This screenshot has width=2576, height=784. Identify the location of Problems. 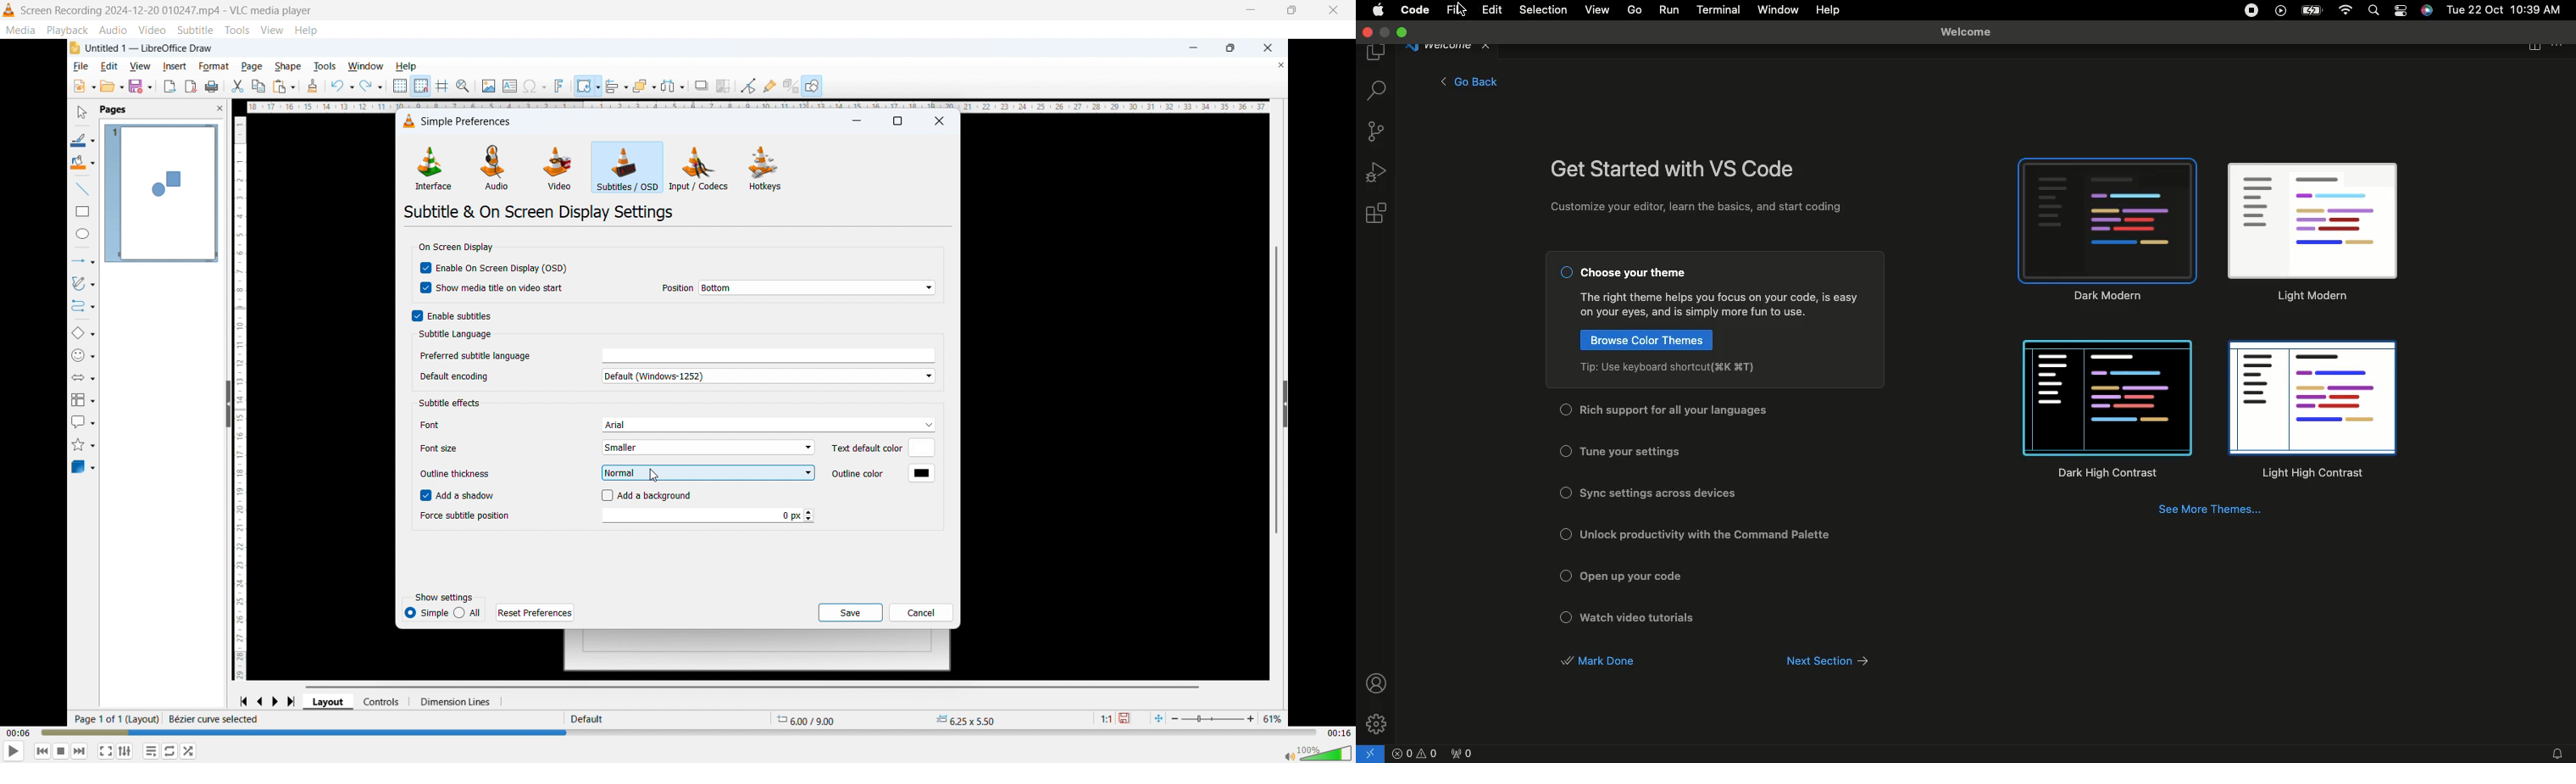
(1417, 755).